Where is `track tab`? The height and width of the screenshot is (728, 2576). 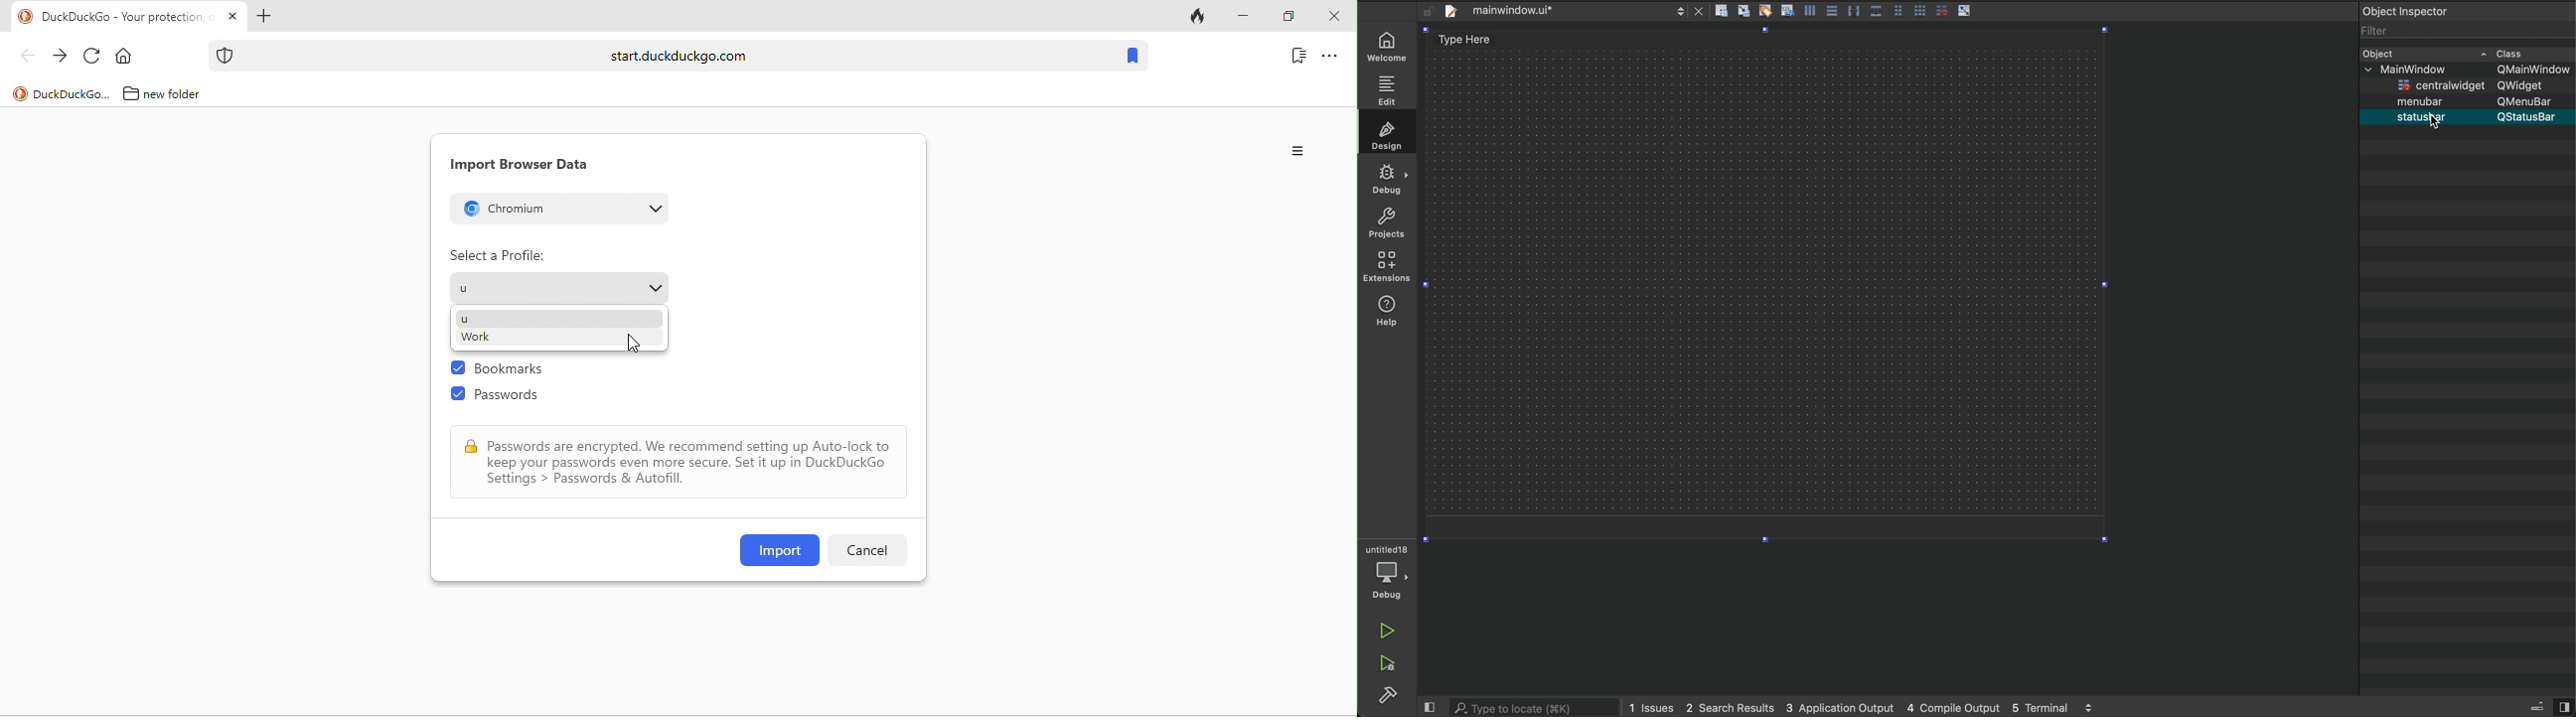 track tab is located at coordinates (1200, 18).